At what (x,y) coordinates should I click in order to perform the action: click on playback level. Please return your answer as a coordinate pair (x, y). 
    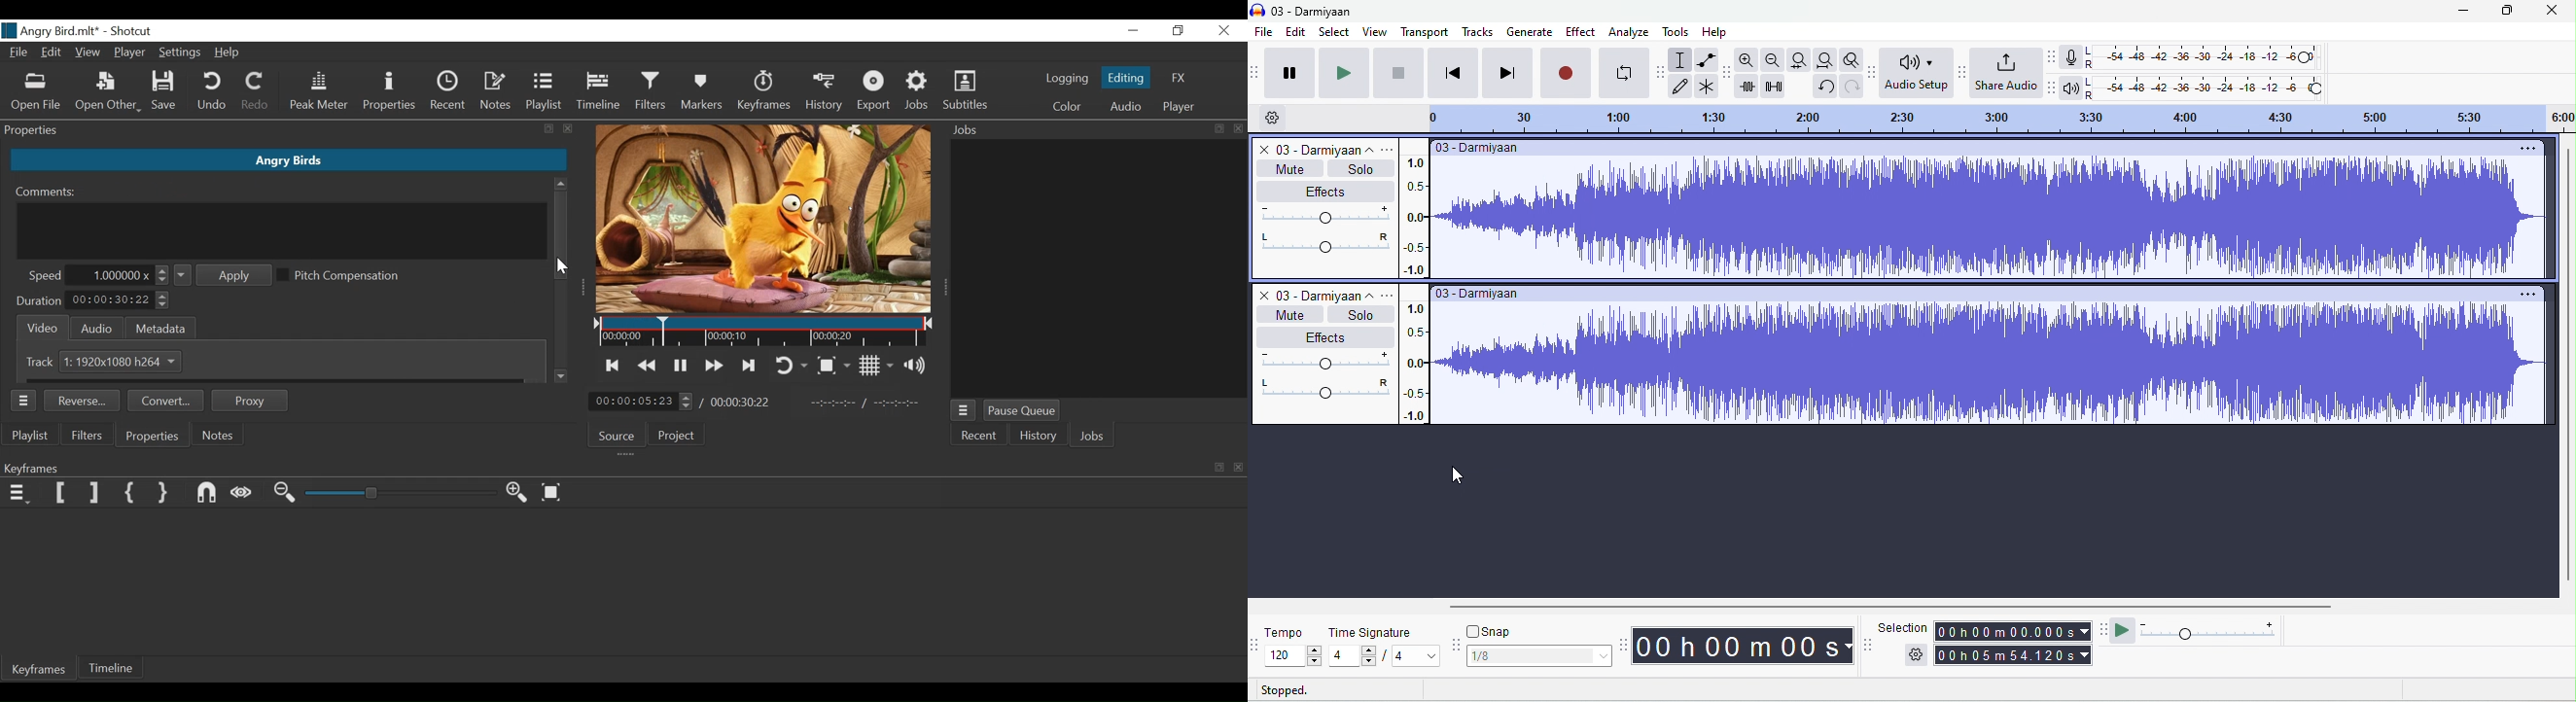
    Looking at the image, I should click on (2207, 89).